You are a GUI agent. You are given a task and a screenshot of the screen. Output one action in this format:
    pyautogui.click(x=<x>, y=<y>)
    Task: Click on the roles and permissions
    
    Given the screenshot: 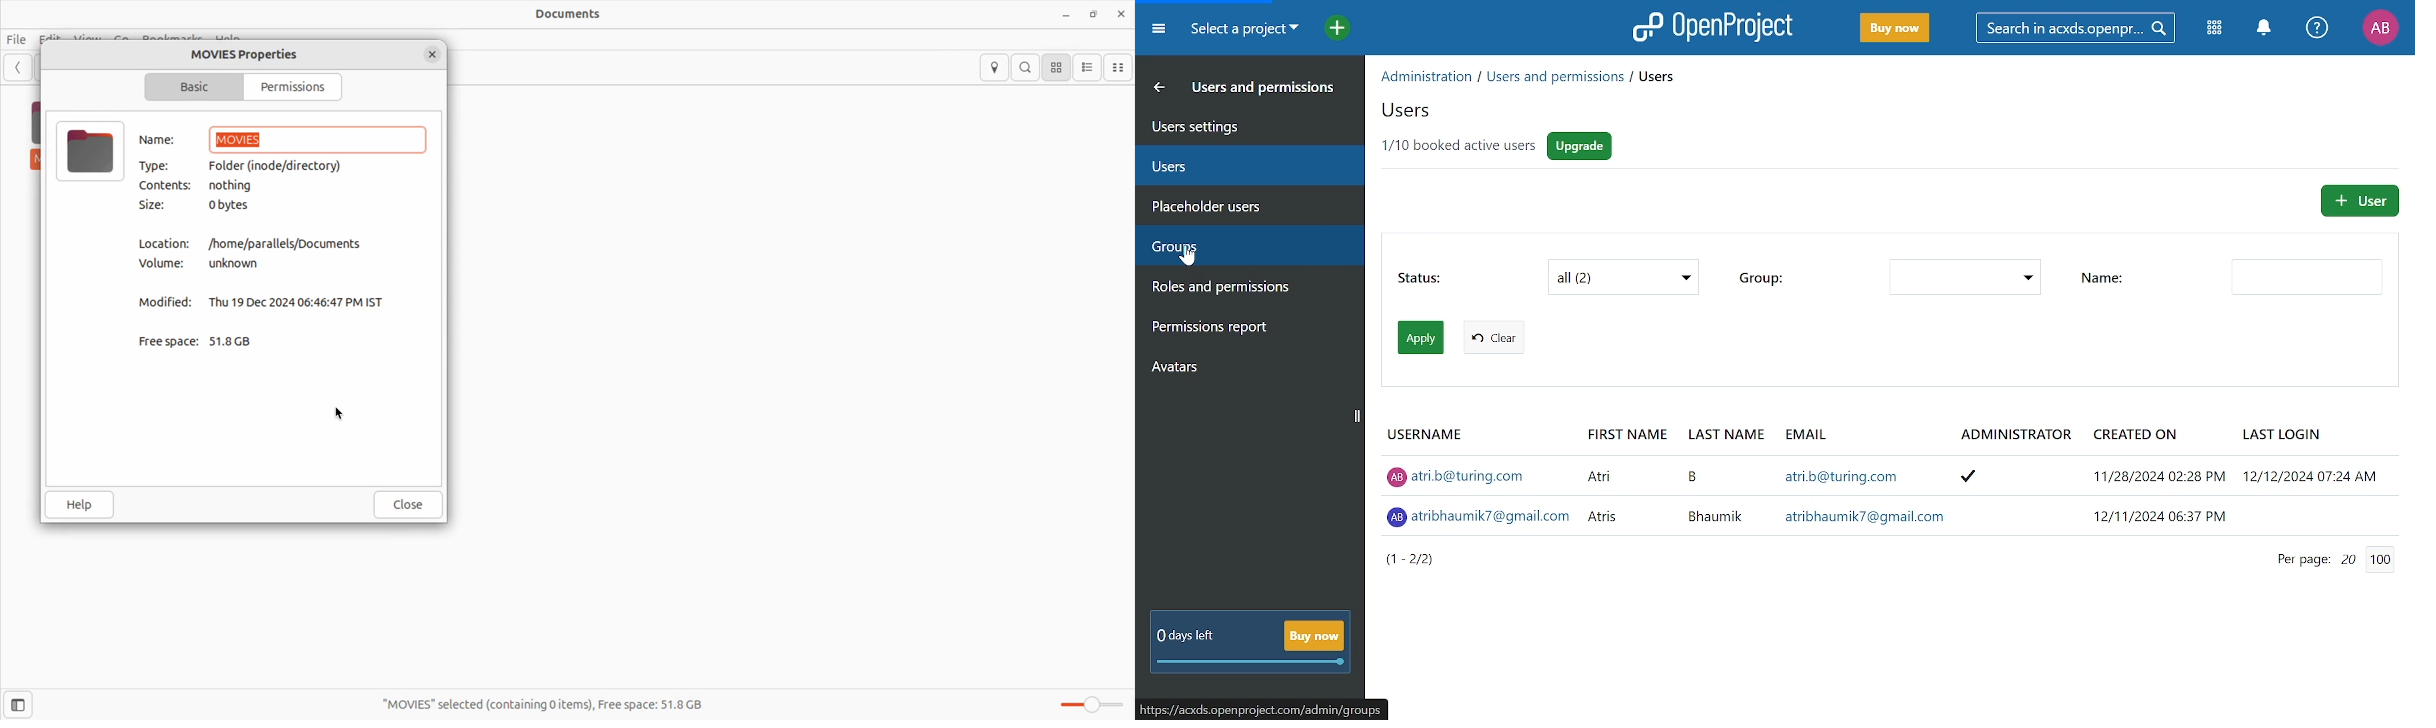 What is the action you would take?
    pyautogui.click(x=1241, y=288)
    